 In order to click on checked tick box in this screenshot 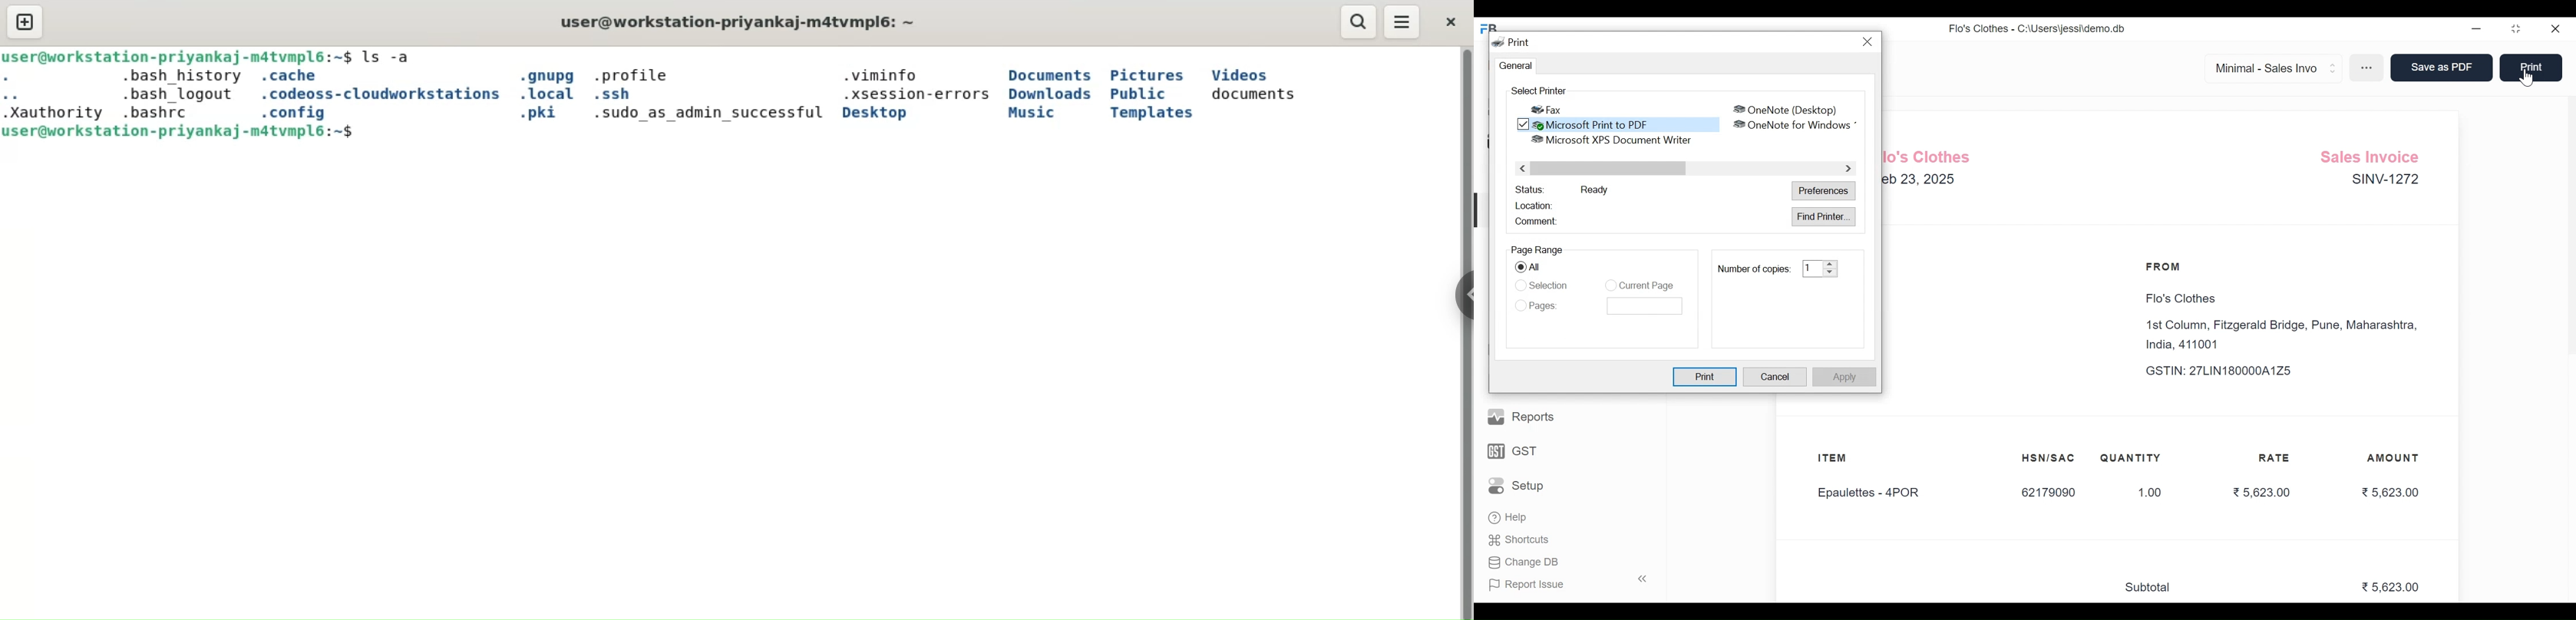, I will do `click(1524, 125)`.